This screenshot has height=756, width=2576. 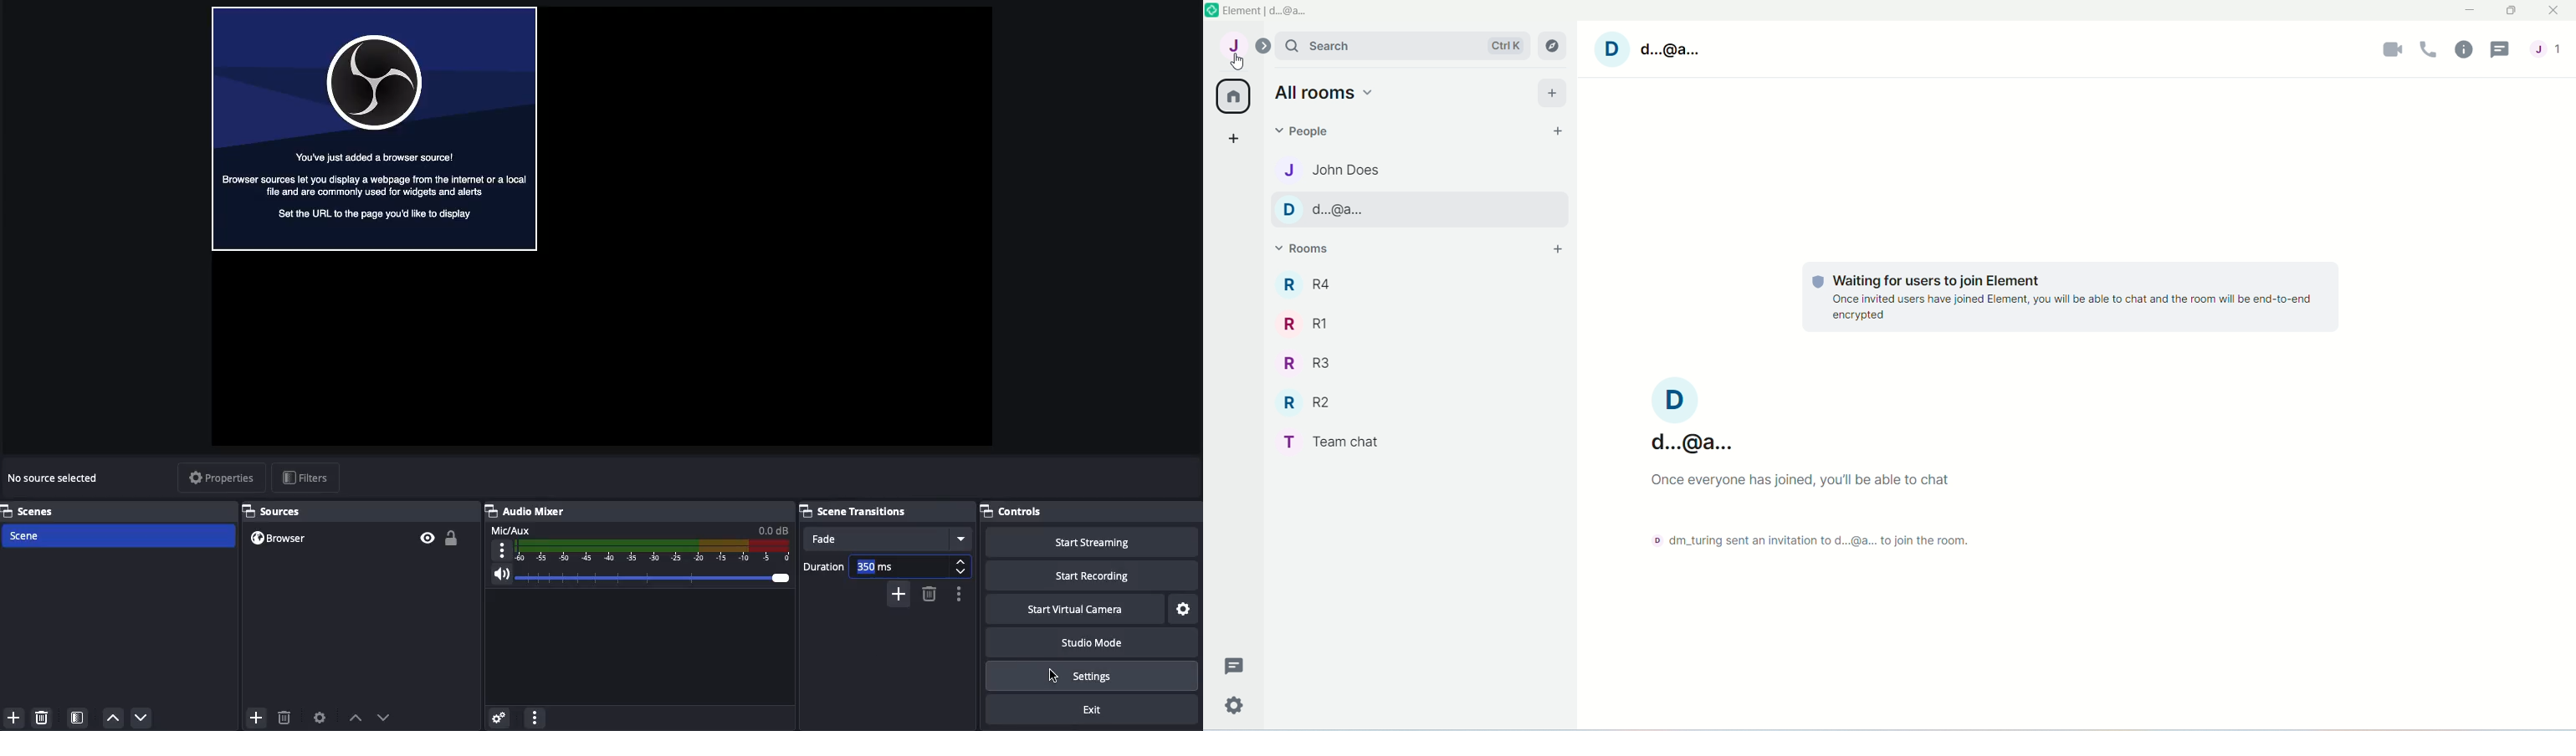 What do you see at coordinates (284, 717) in the screenshot?
I see `Delete` at bounding box center [284, 717].